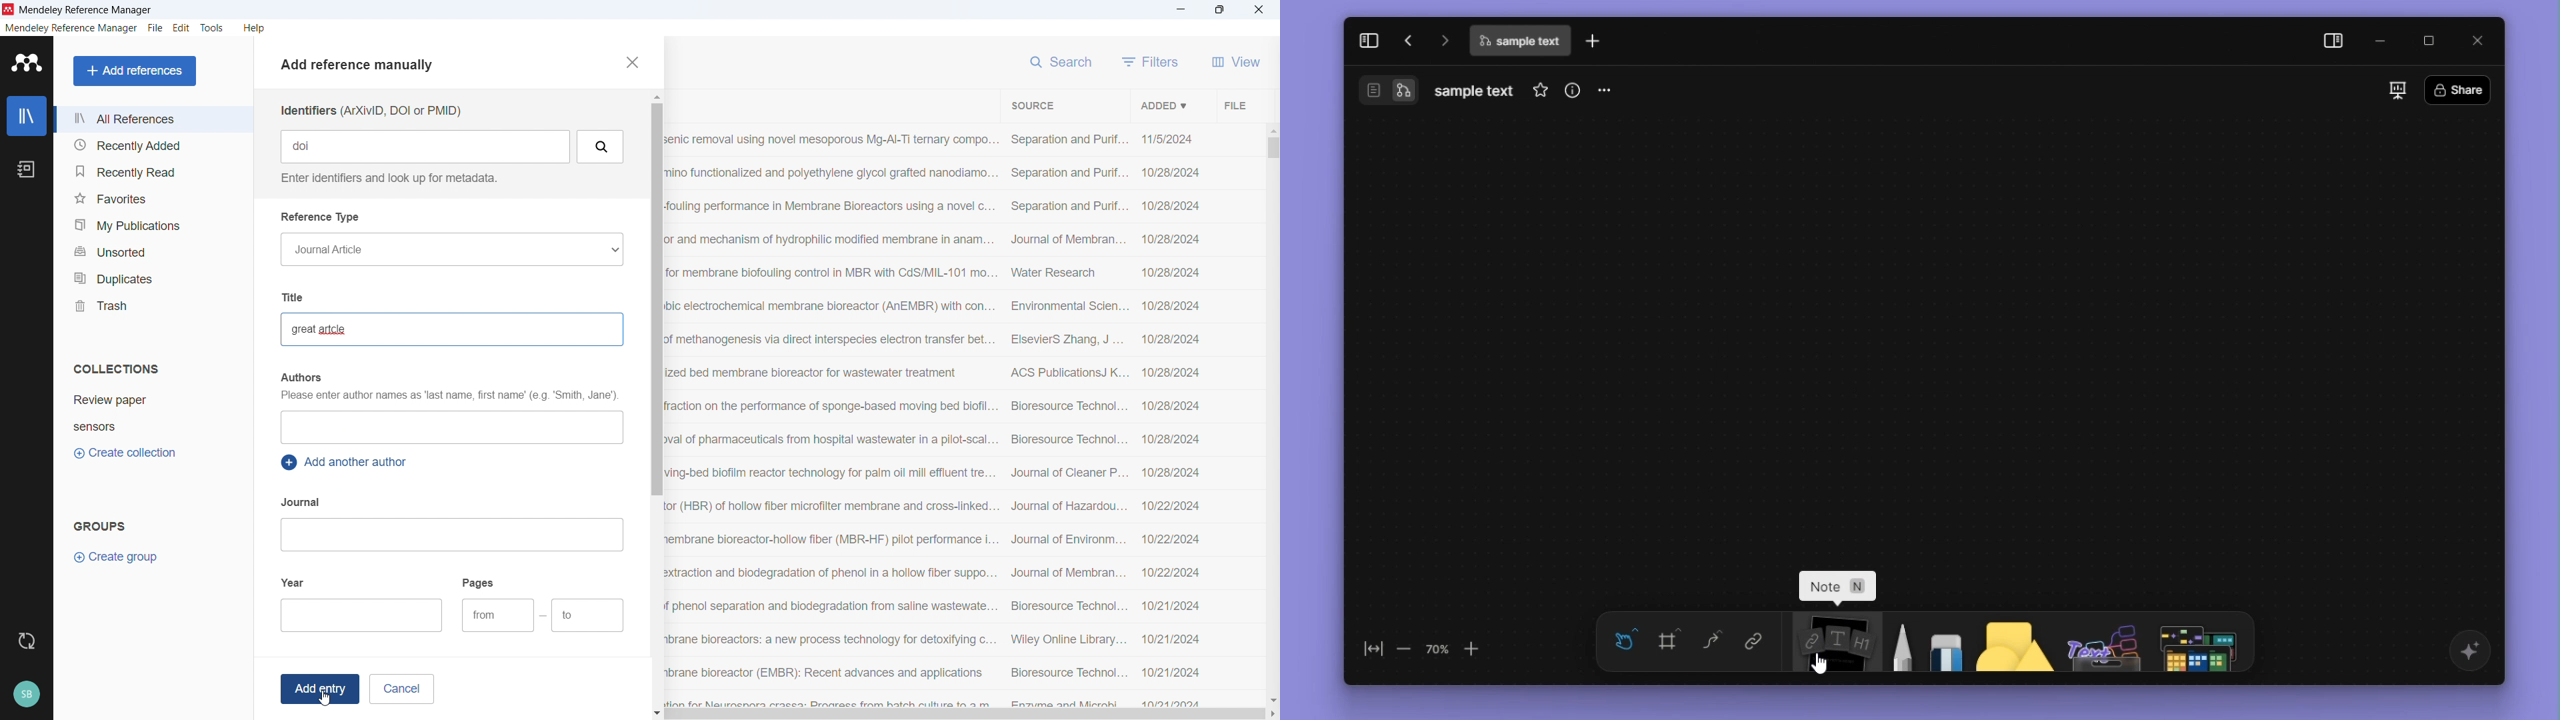 This screenshot has height=728, width=2576. I want to click on others, so click(2099, 644).